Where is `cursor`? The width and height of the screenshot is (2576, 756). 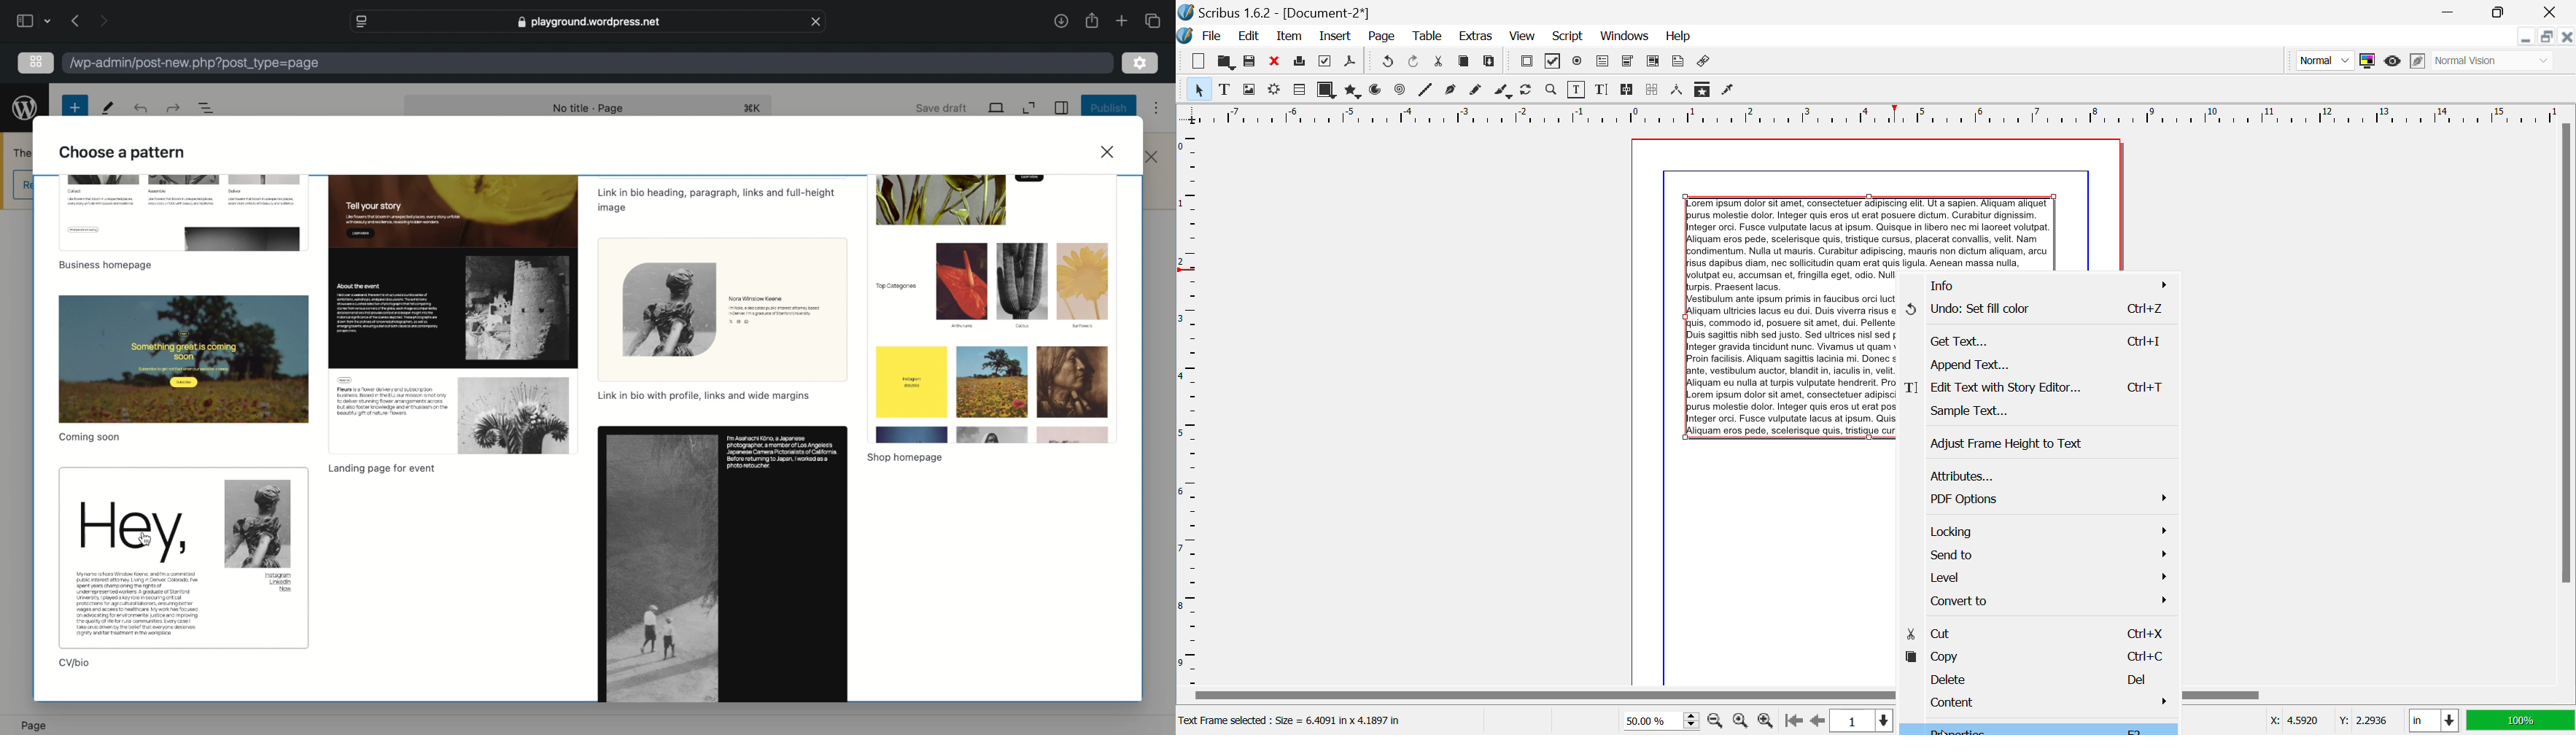
cursor is located at coordinates (146, 539).